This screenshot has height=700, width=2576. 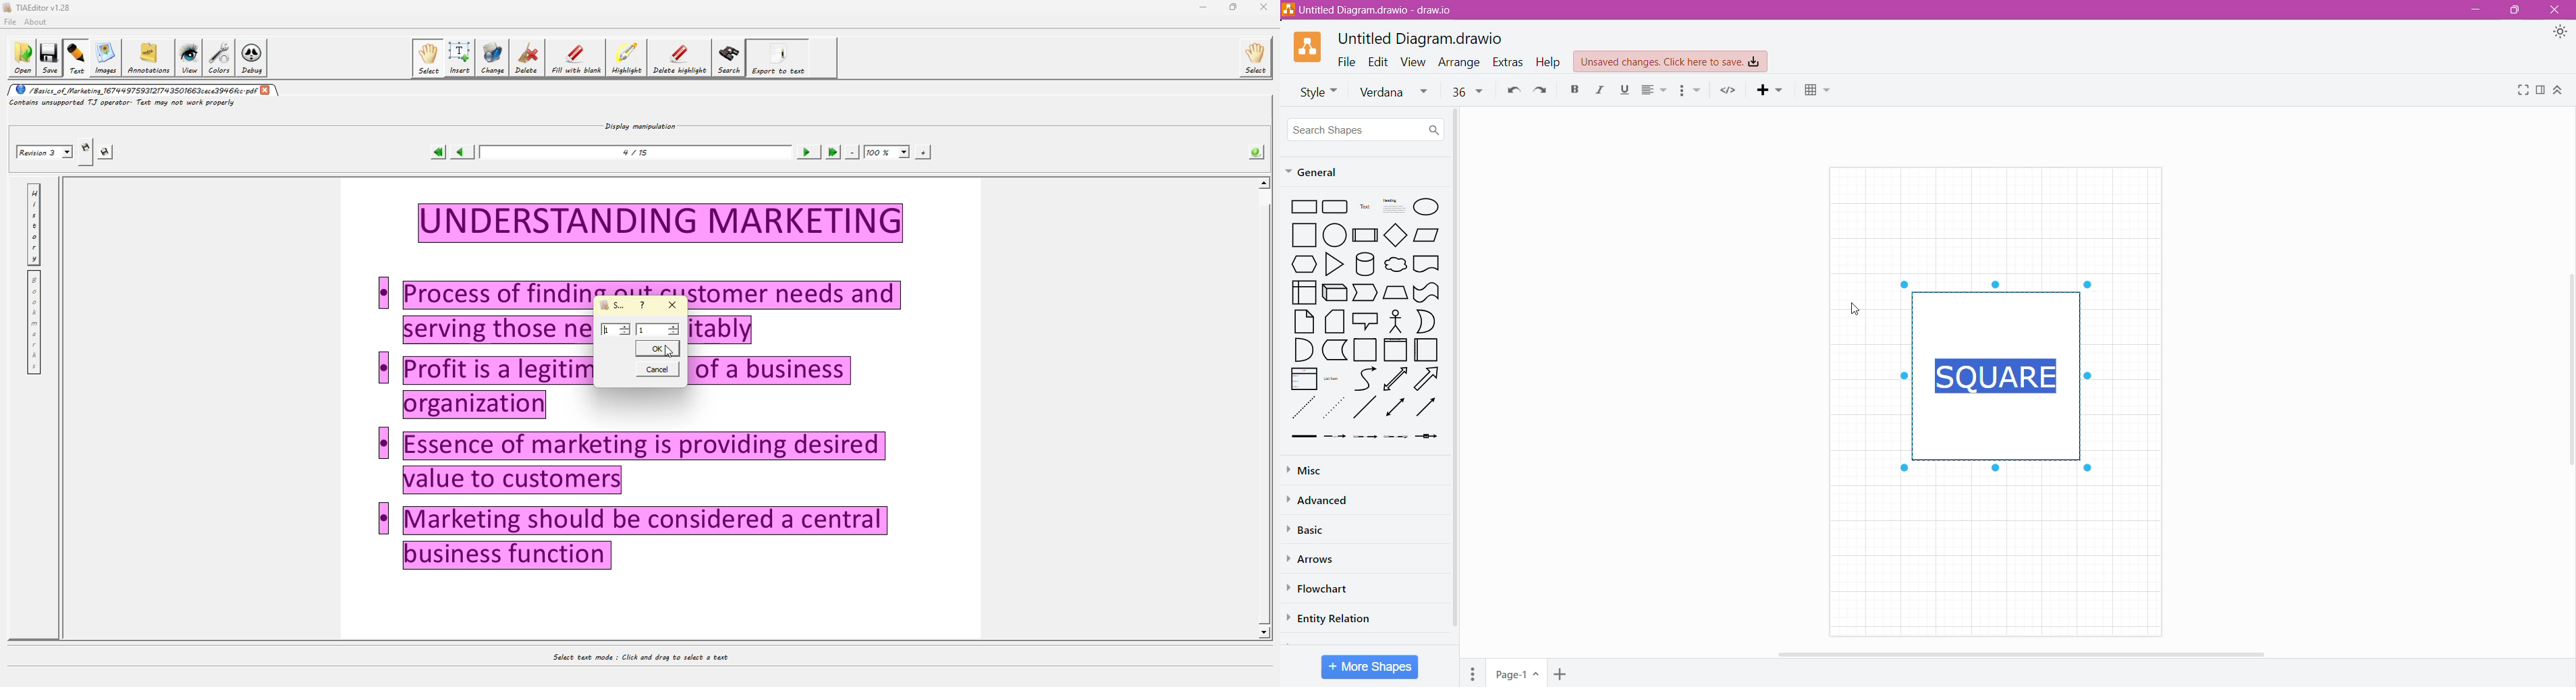 I want to click on Right Diagonal Arrow , so click(x=1428, y=379).